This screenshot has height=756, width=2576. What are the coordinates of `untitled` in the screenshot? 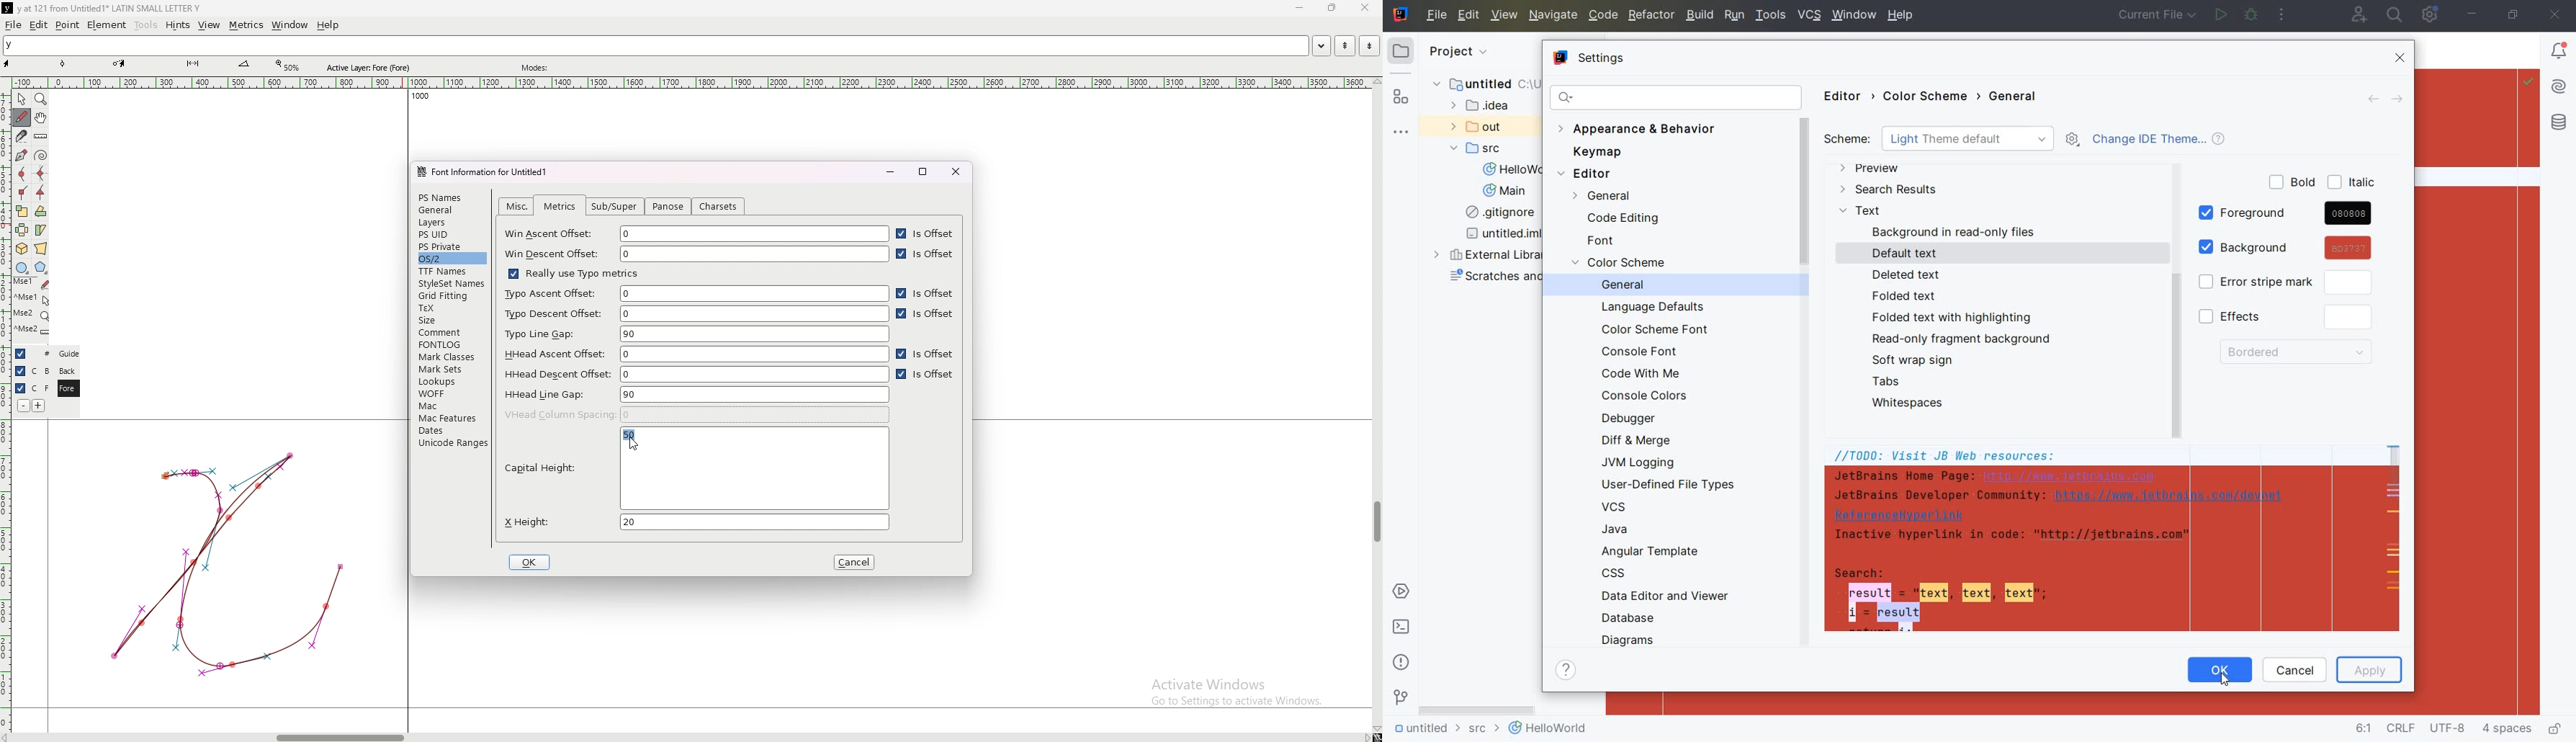 It's located at (1506, 235).